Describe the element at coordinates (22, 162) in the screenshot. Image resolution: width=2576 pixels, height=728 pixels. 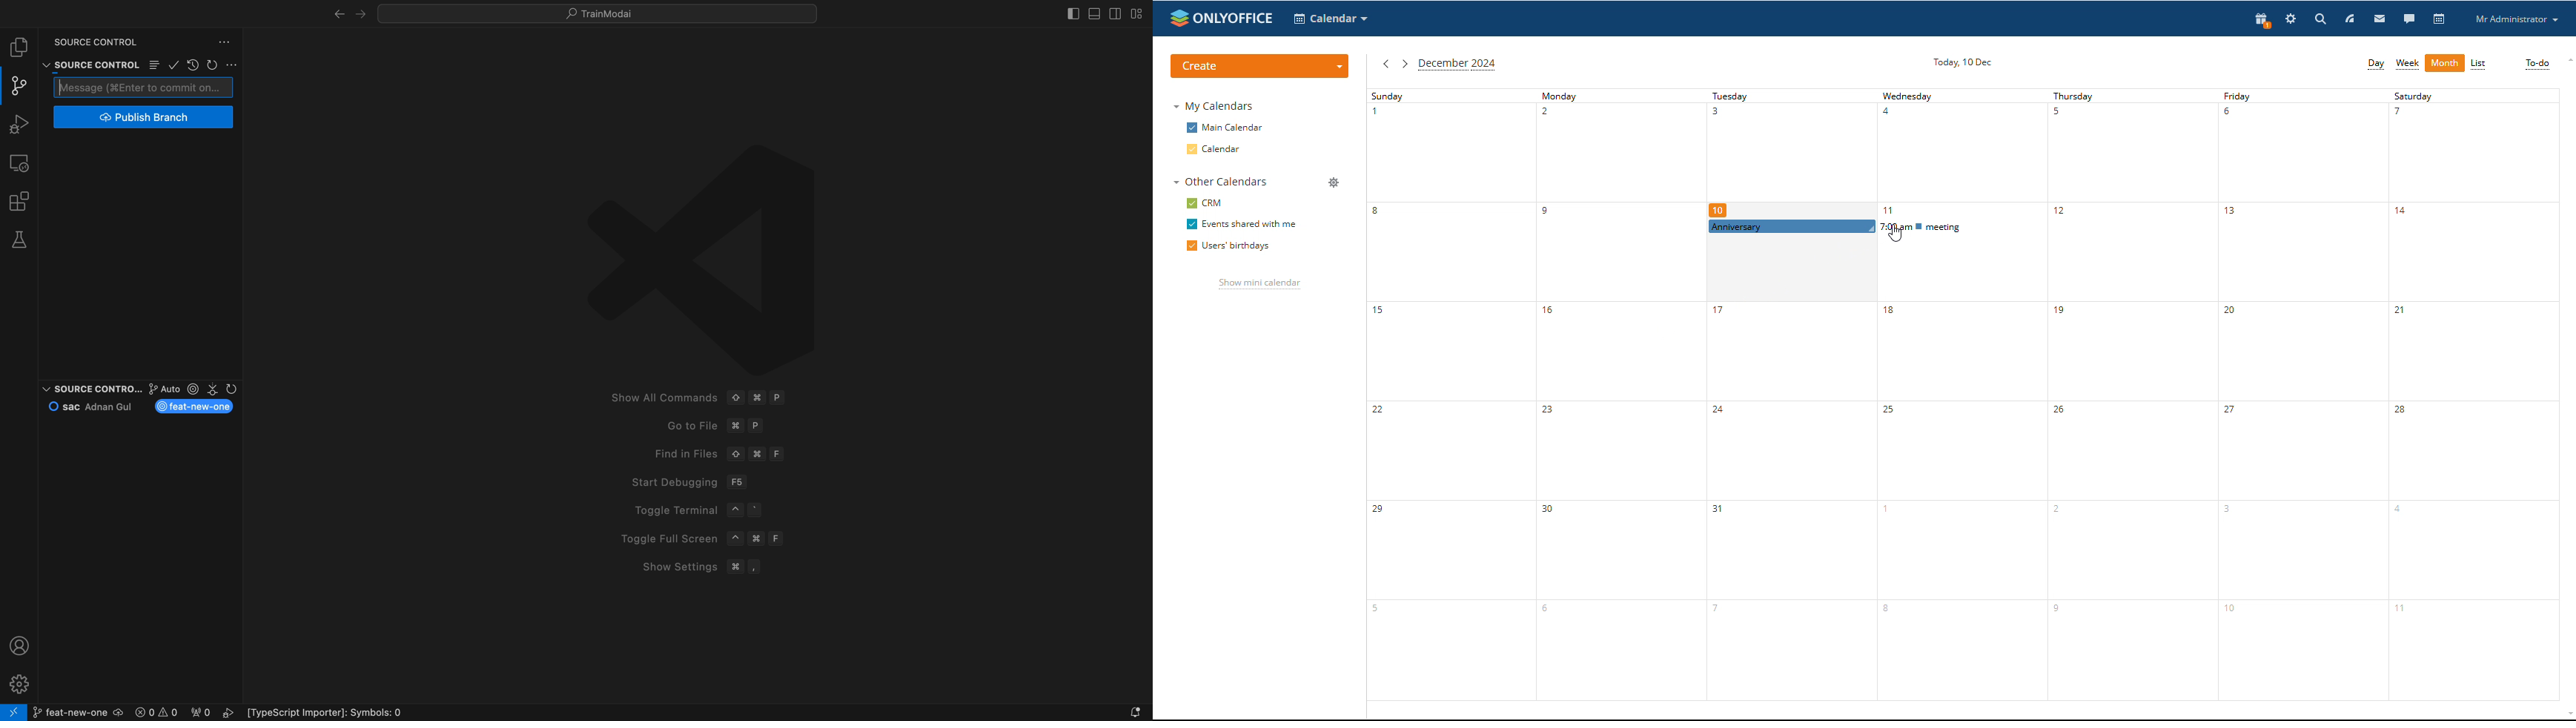
I see `remote` at that location.